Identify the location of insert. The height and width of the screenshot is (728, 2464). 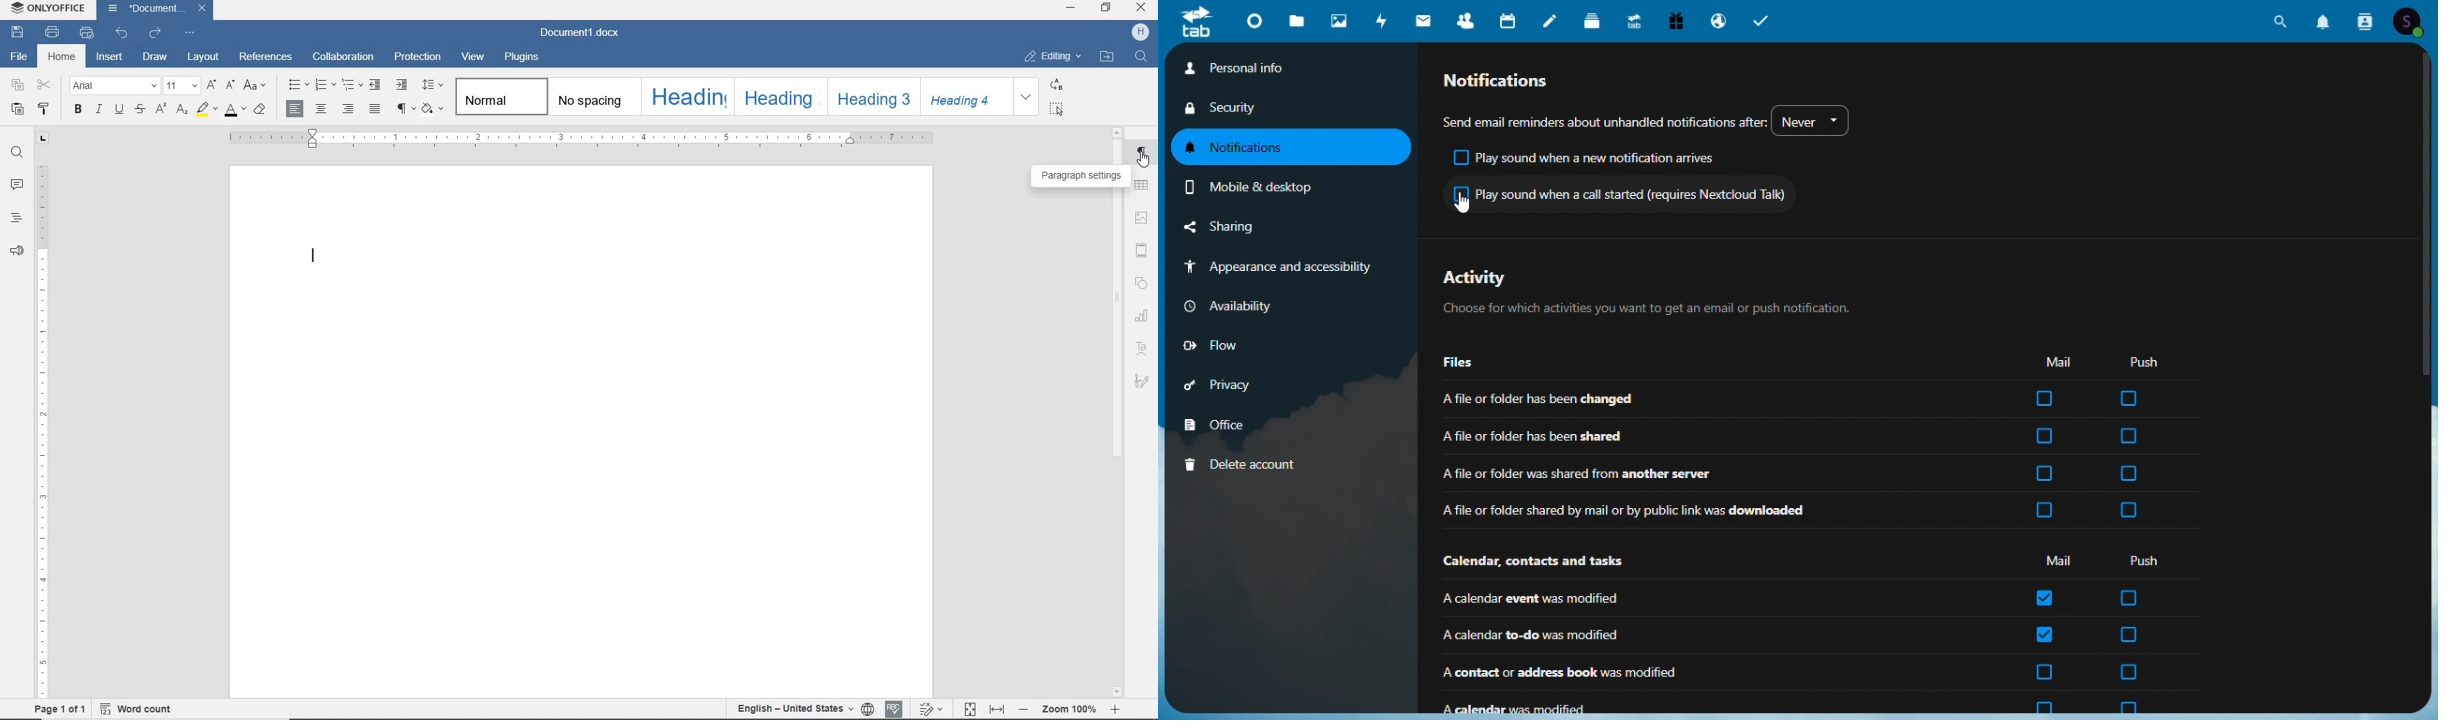
(110, 57).